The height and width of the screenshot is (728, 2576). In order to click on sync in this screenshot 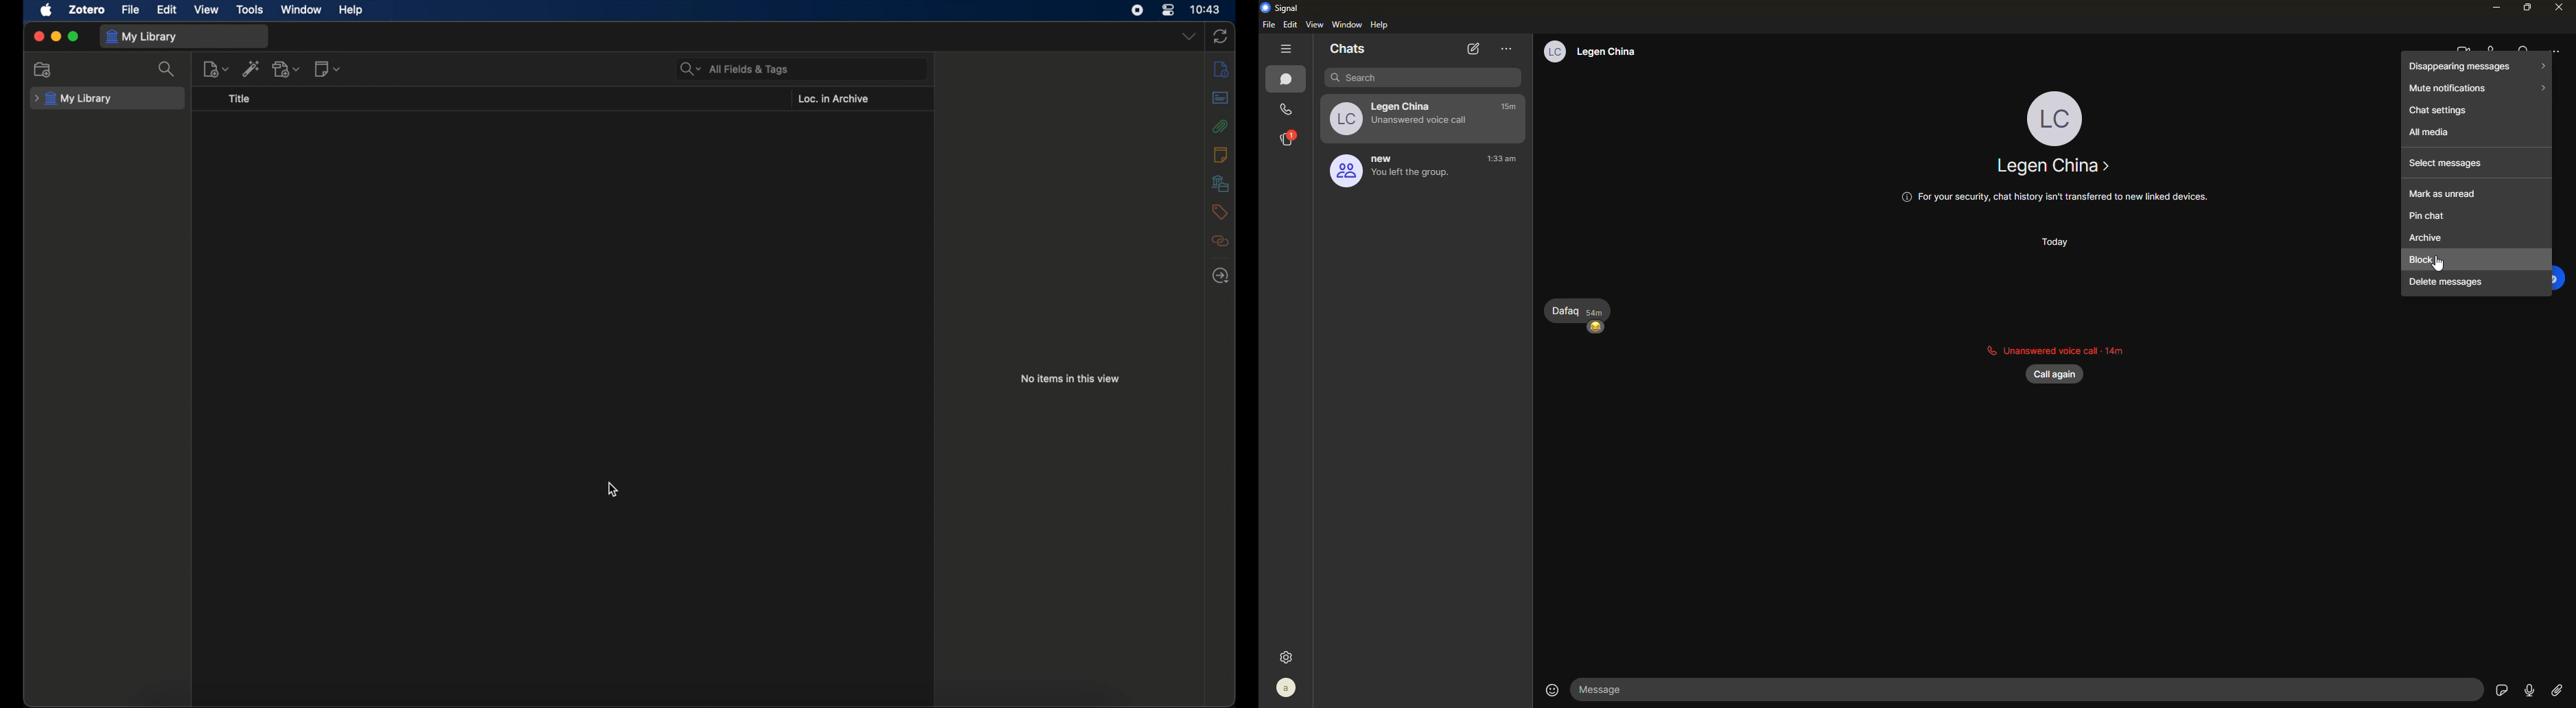, I will do `click(1220, 36)`.